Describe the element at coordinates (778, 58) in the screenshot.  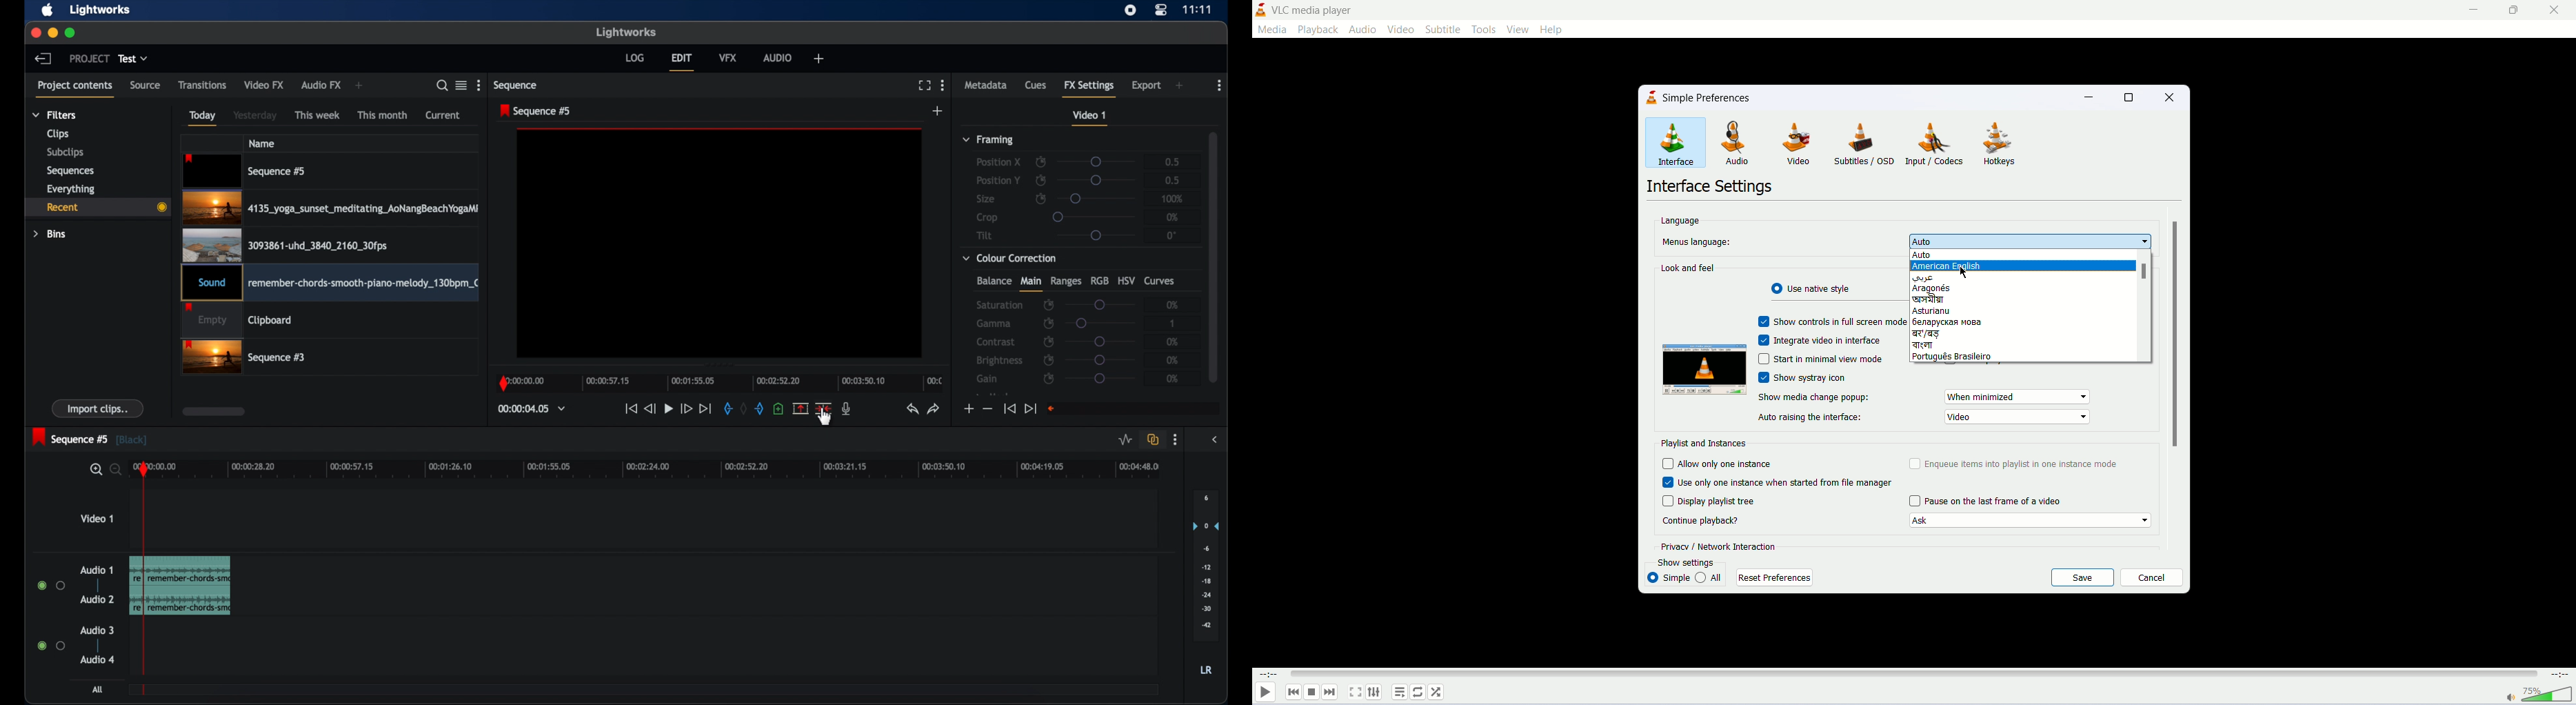
I see `audio` at that location.